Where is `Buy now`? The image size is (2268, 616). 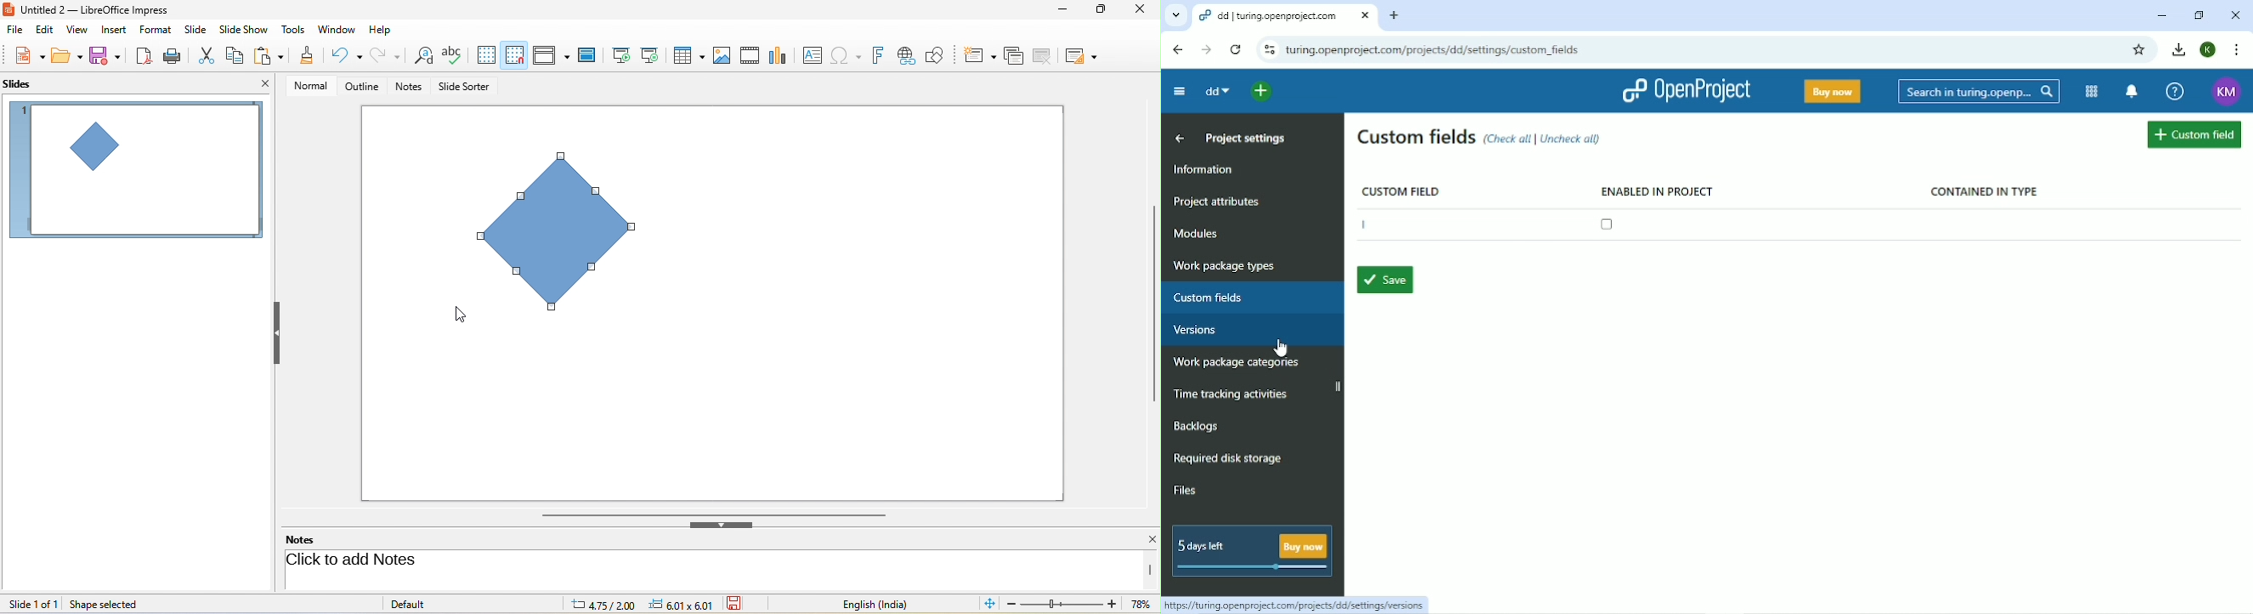 Buy now is located at coordinates (1834, 91).